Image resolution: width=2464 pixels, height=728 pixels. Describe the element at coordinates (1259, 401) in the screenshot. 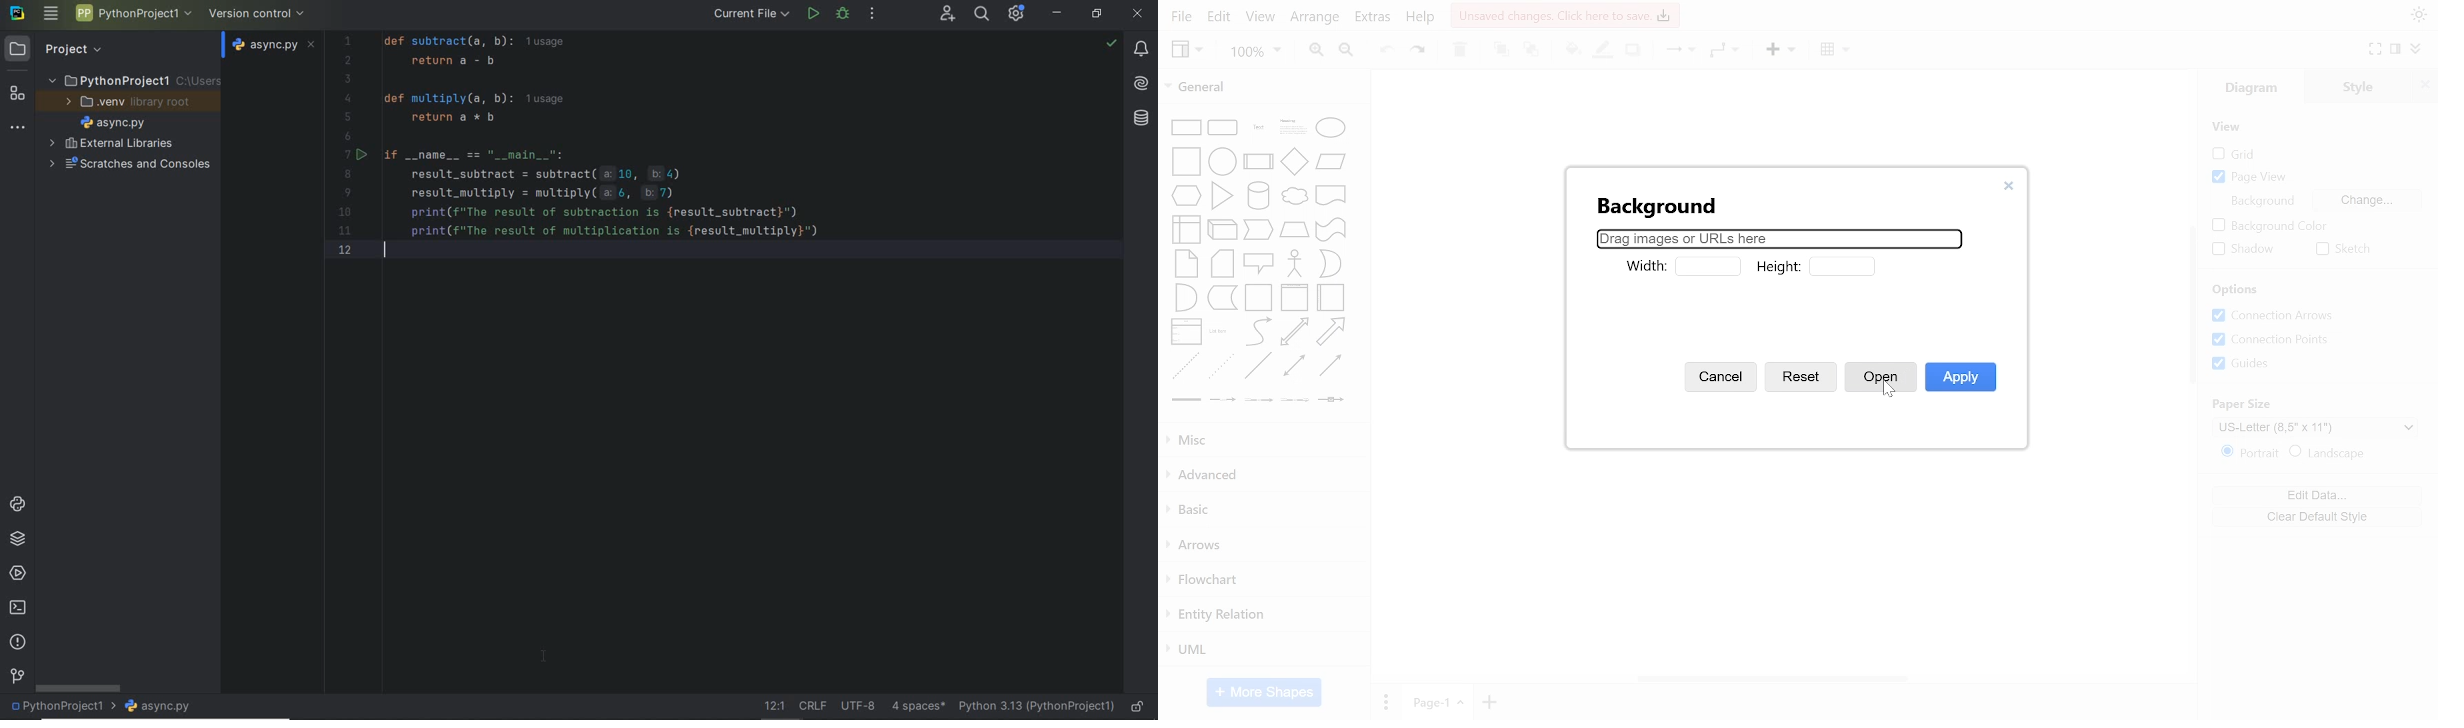

I see `general shapes` at that location.